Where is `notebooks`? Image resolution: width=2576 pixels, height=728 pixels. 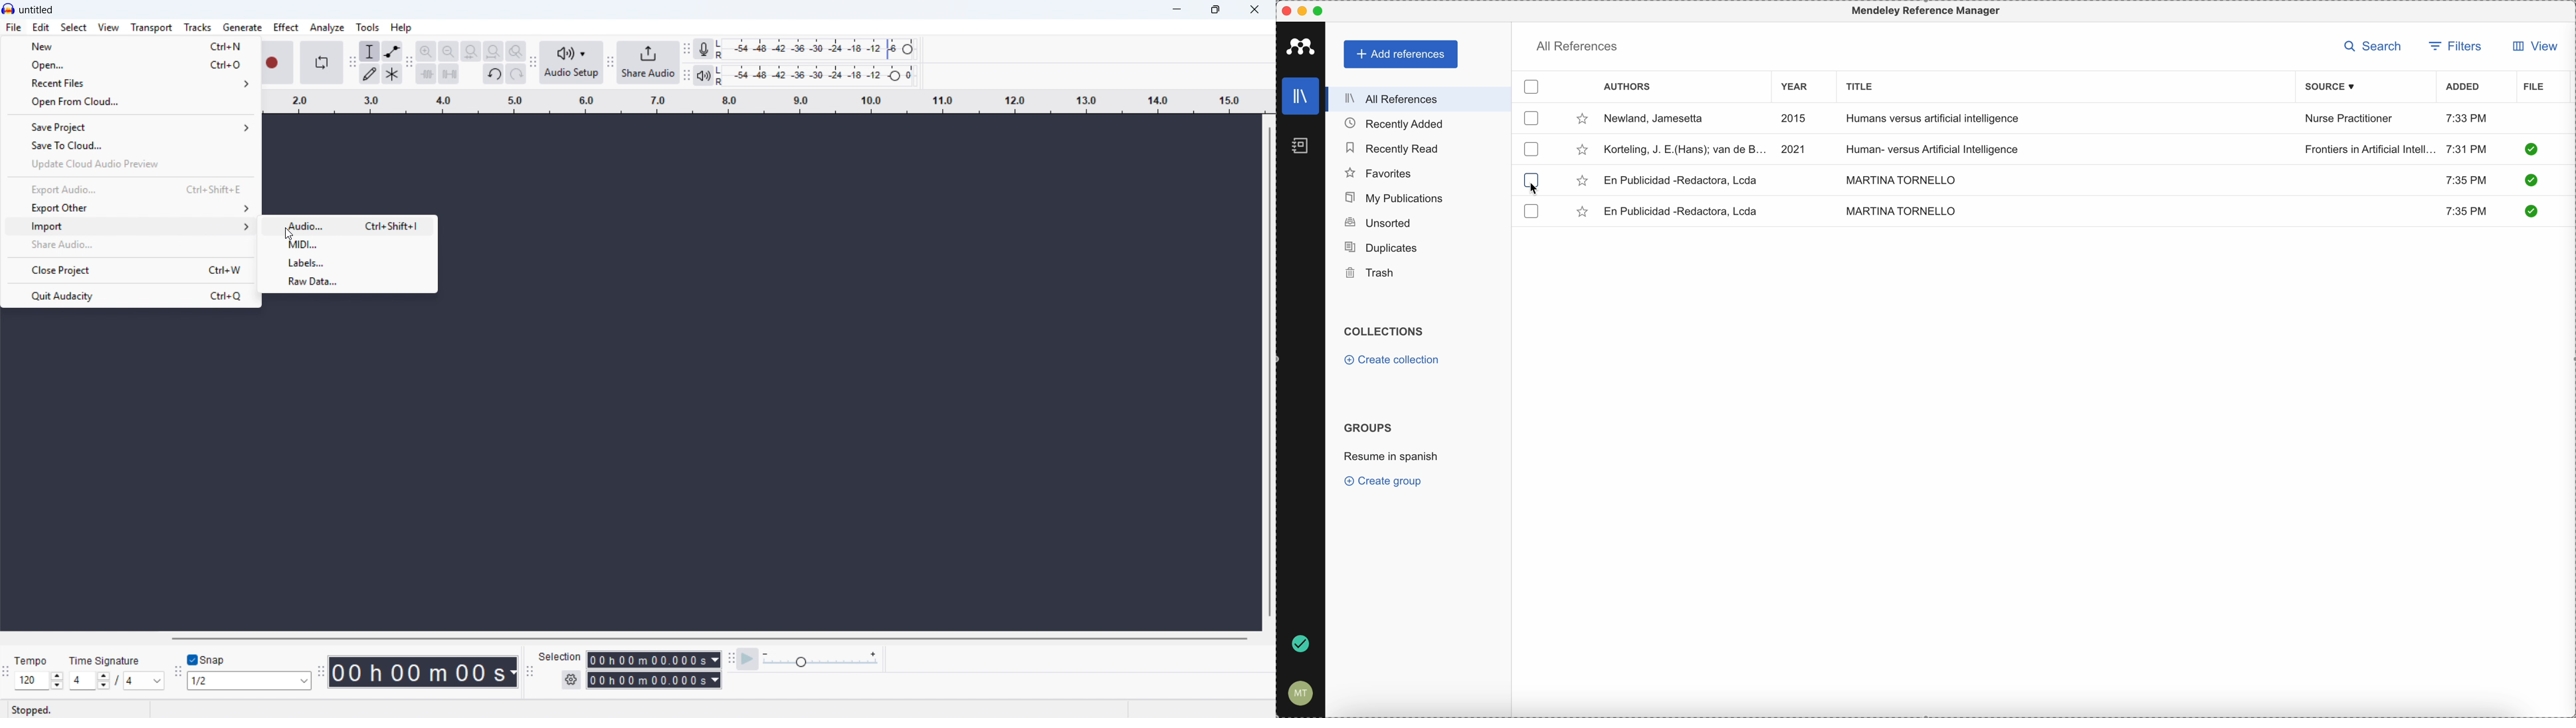 notebooks is located at coordinates (1302, 149).